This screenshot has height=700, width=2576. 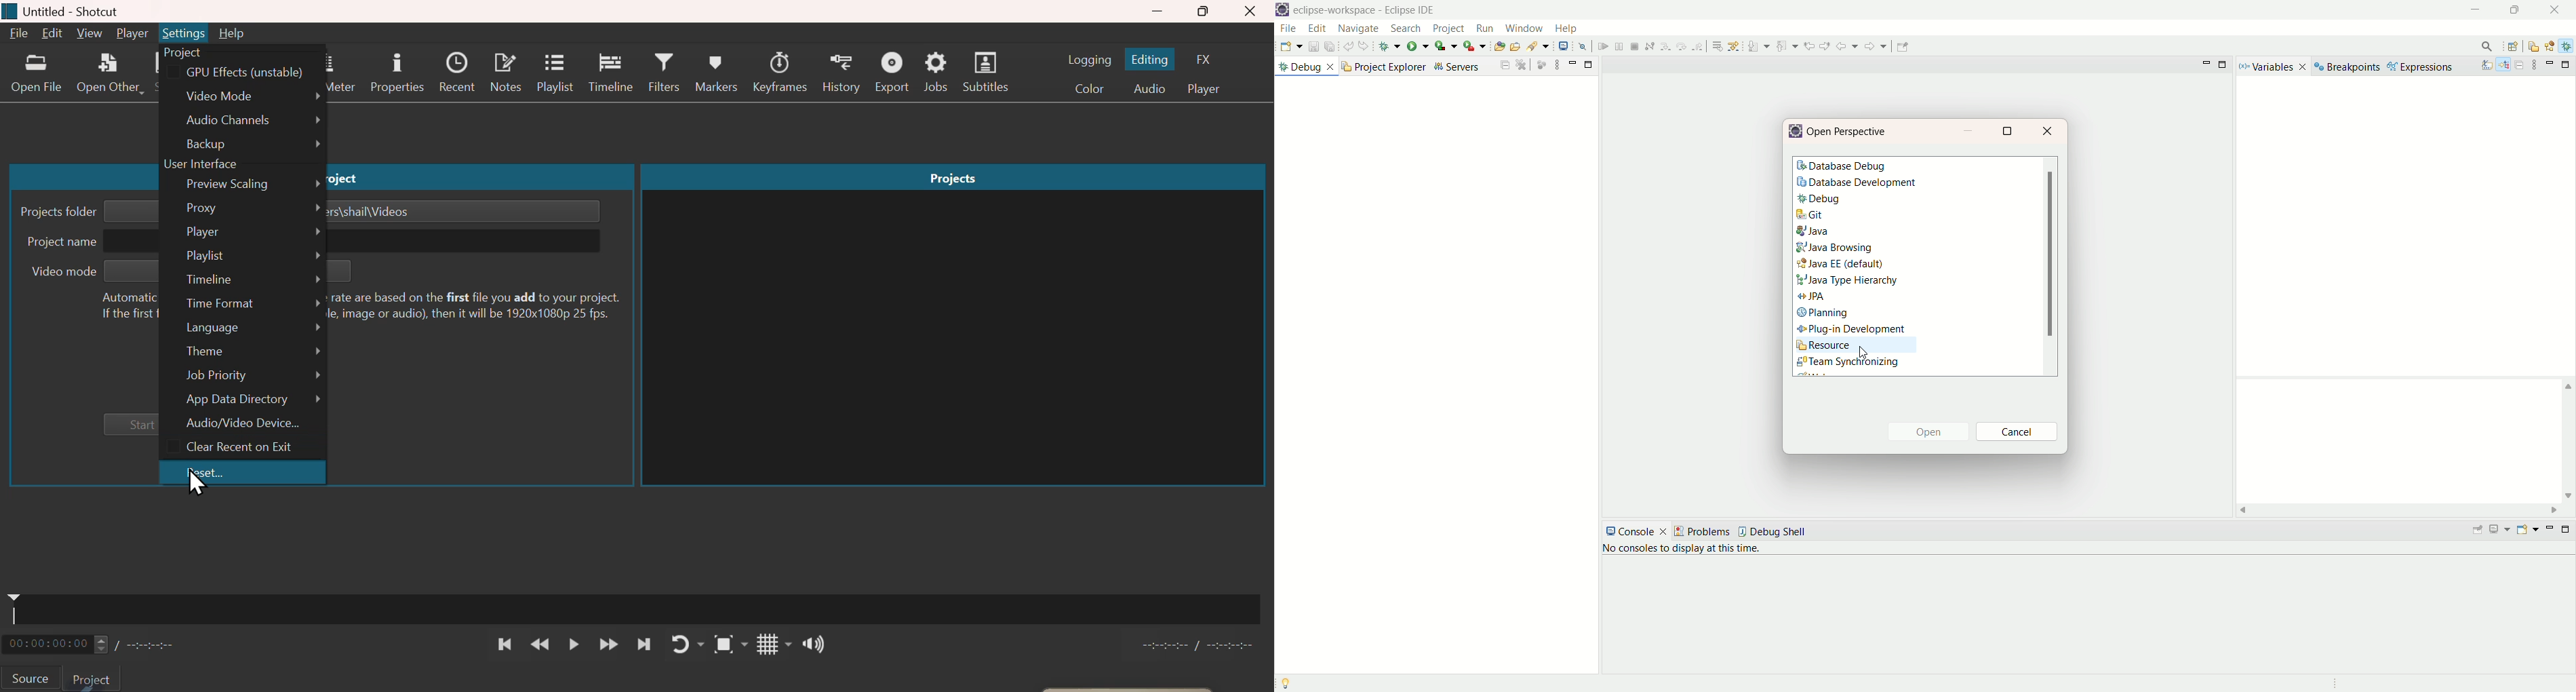 I want to click on maximize, so click(x=2516, y=12).